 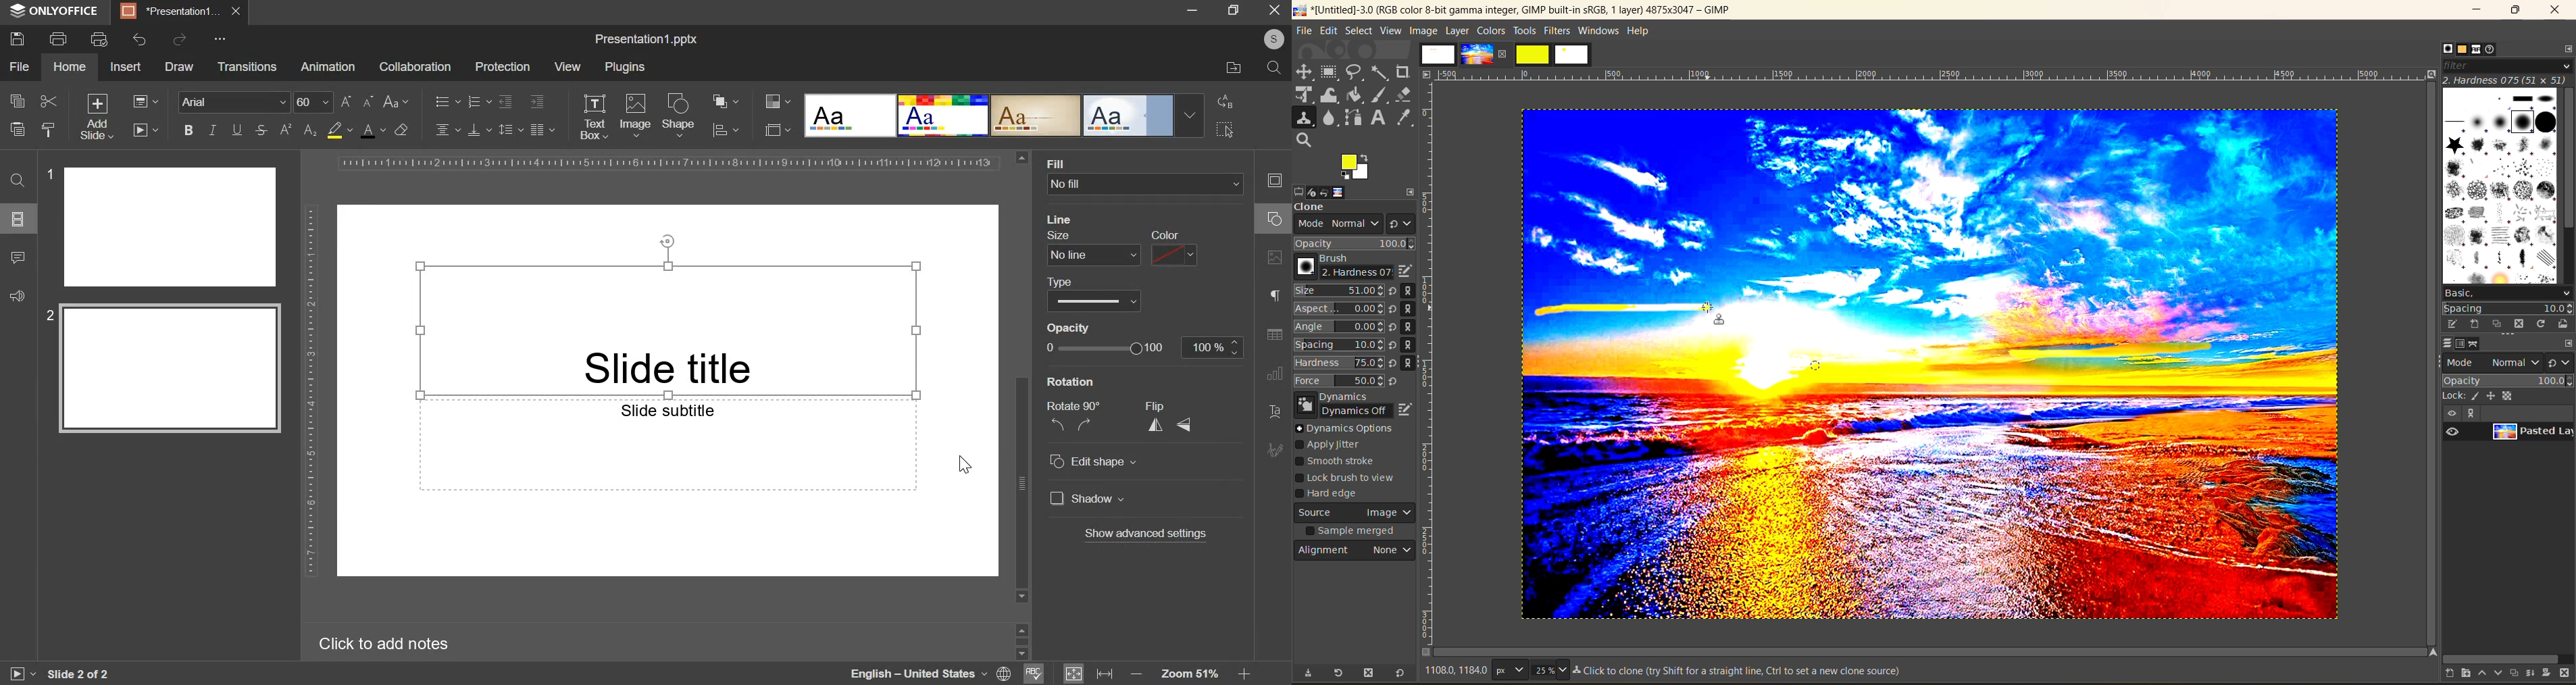 What do you see at coordinates (963, 468) in the screenshot?
I see `Cursor` at bounding box center [963, 468].